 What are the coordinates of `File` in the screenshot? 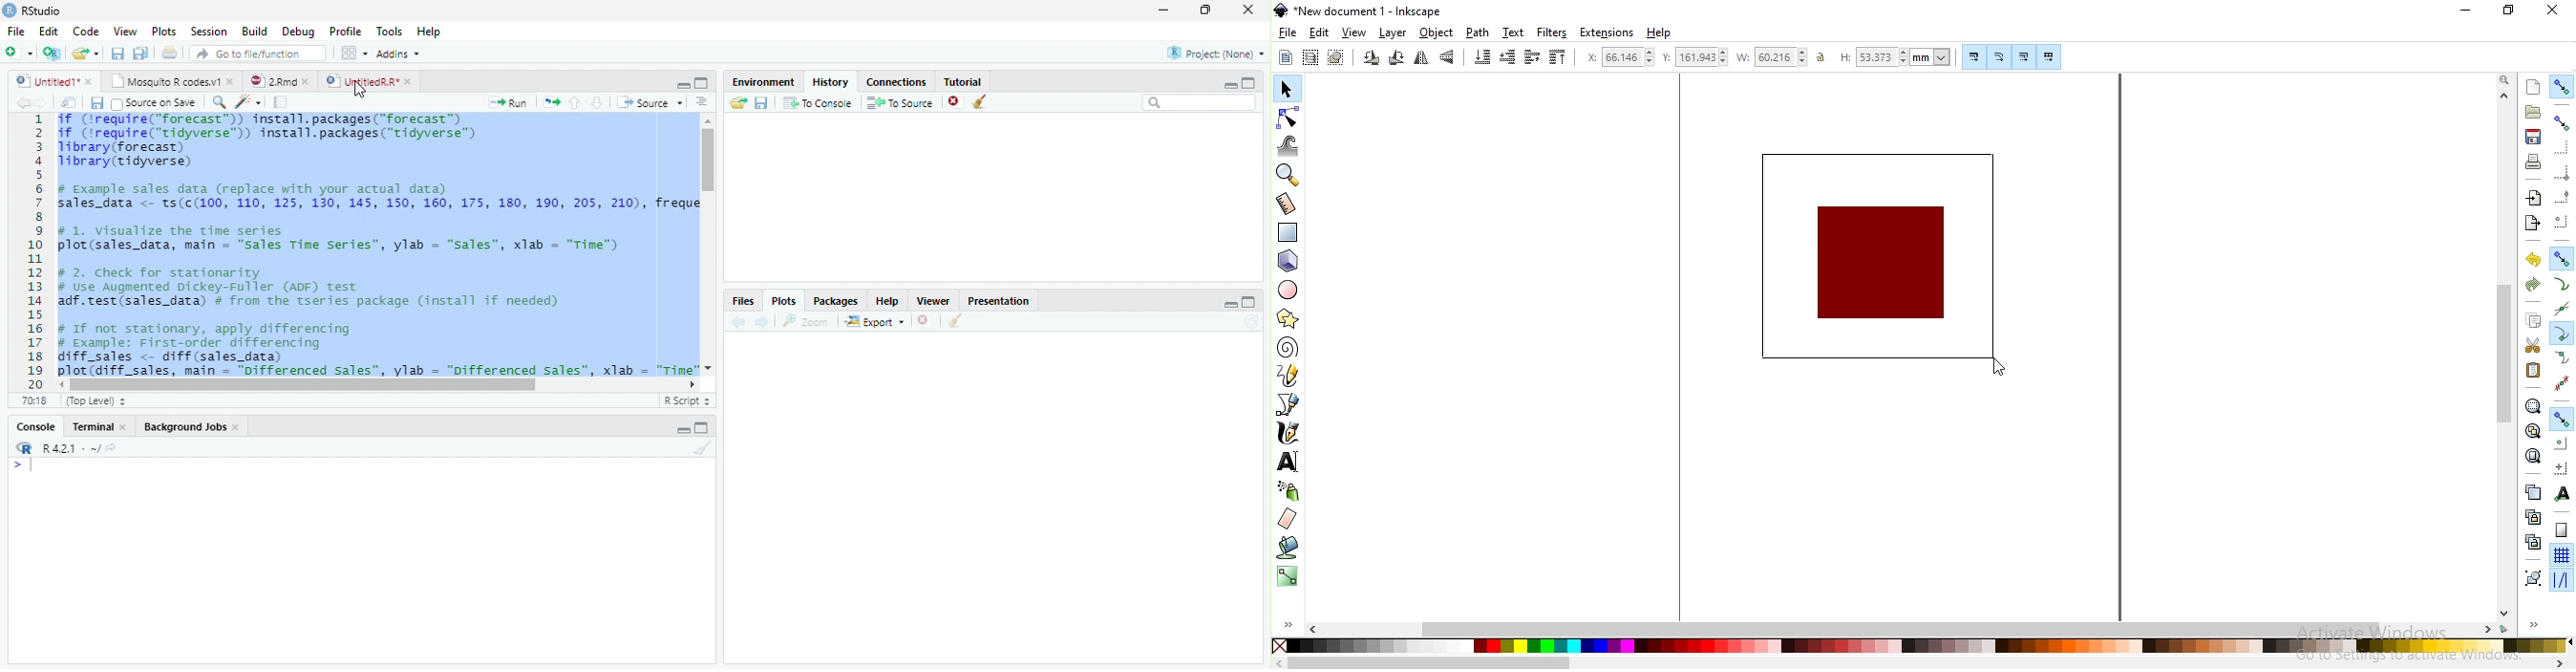 It's located at (16, 31).